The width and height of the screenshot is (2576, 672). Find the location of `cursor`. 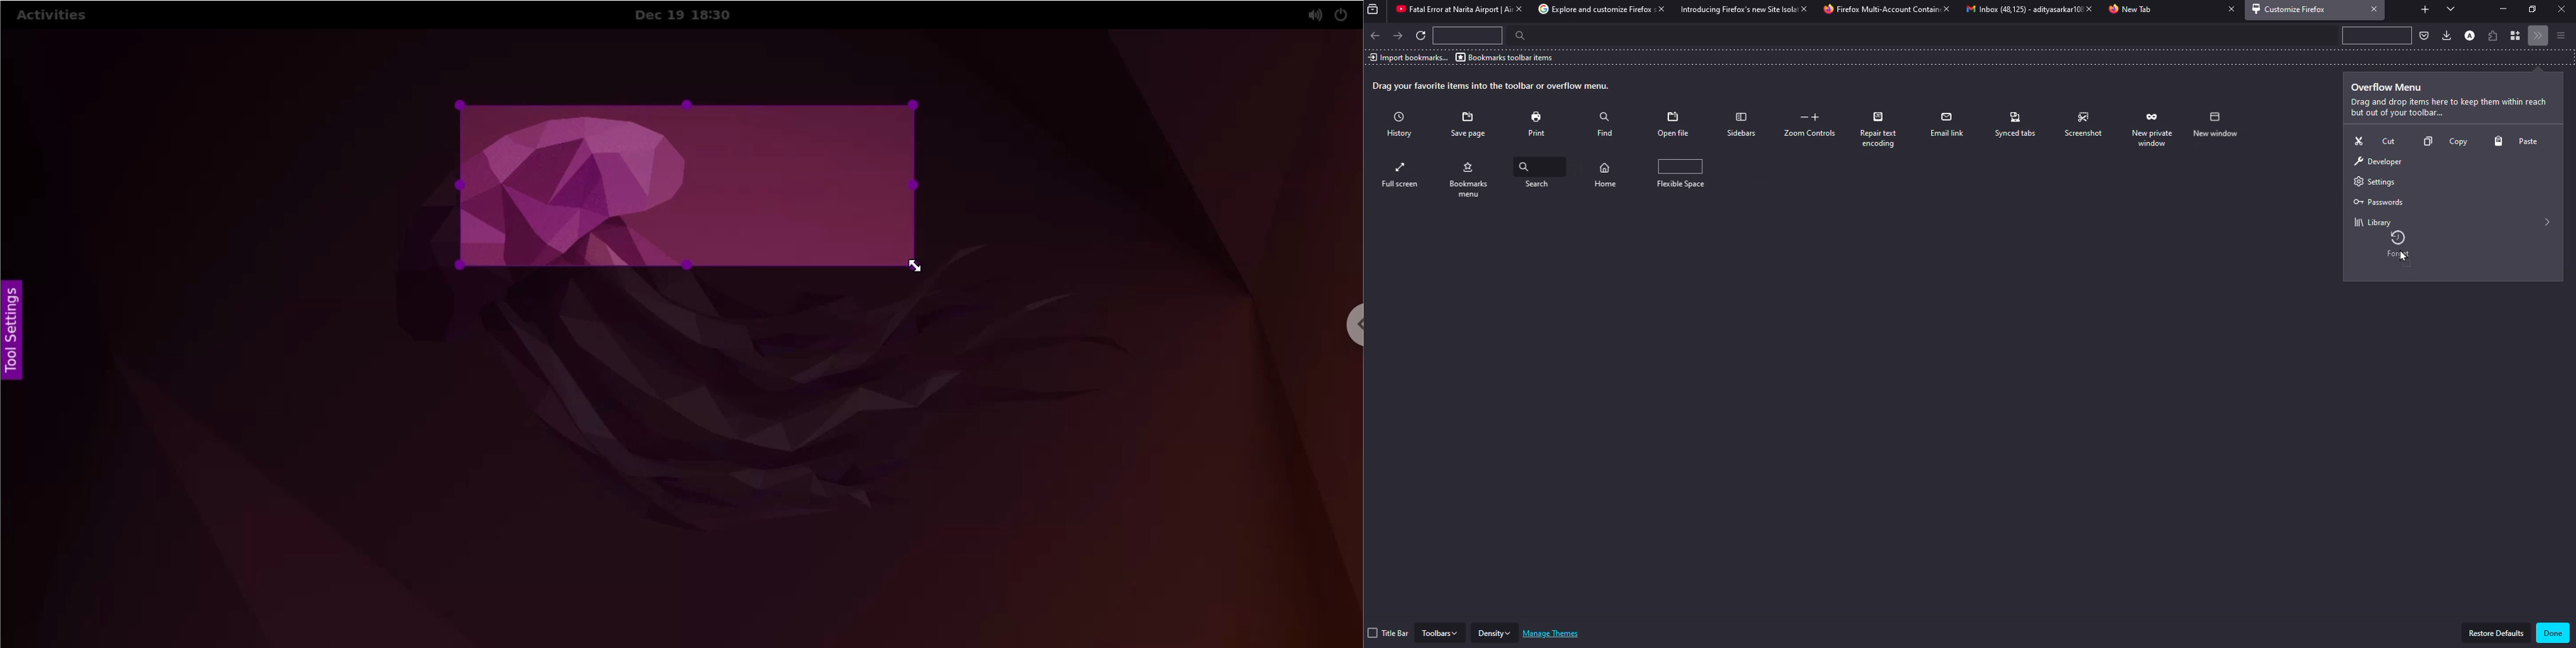

cursor is located at coordinates (2407, 260).